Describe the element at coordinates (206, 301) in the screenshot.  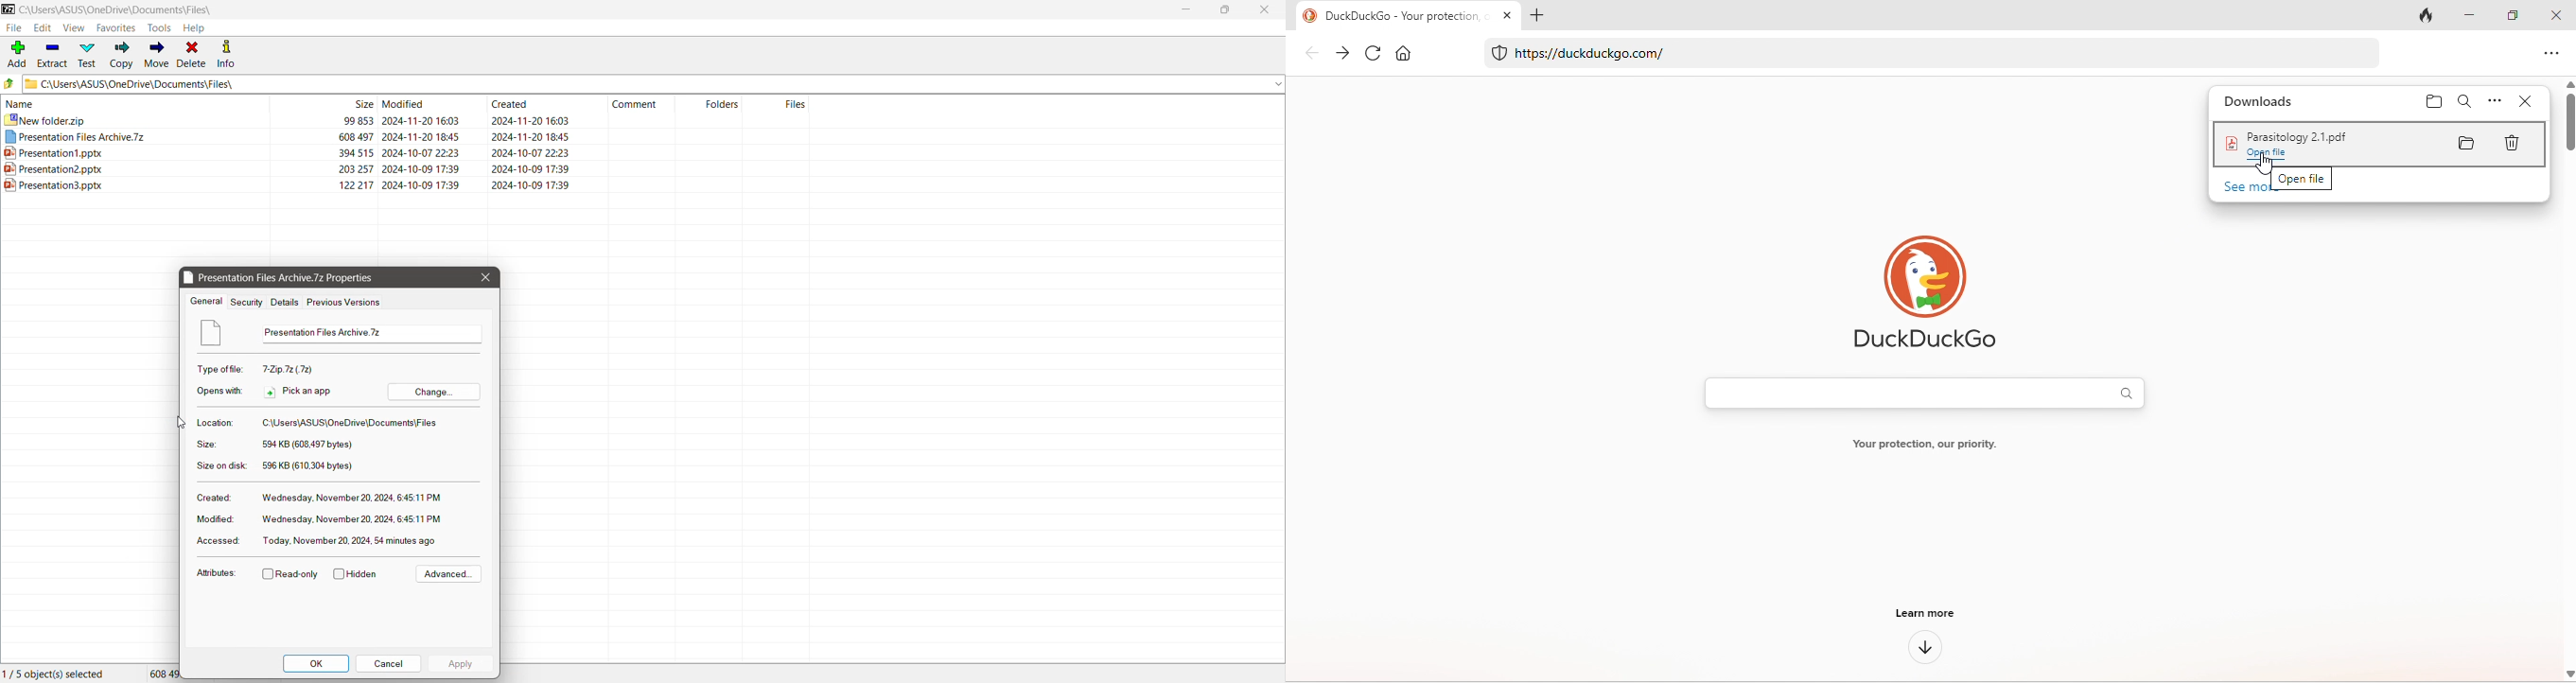
I see `General` at that location.